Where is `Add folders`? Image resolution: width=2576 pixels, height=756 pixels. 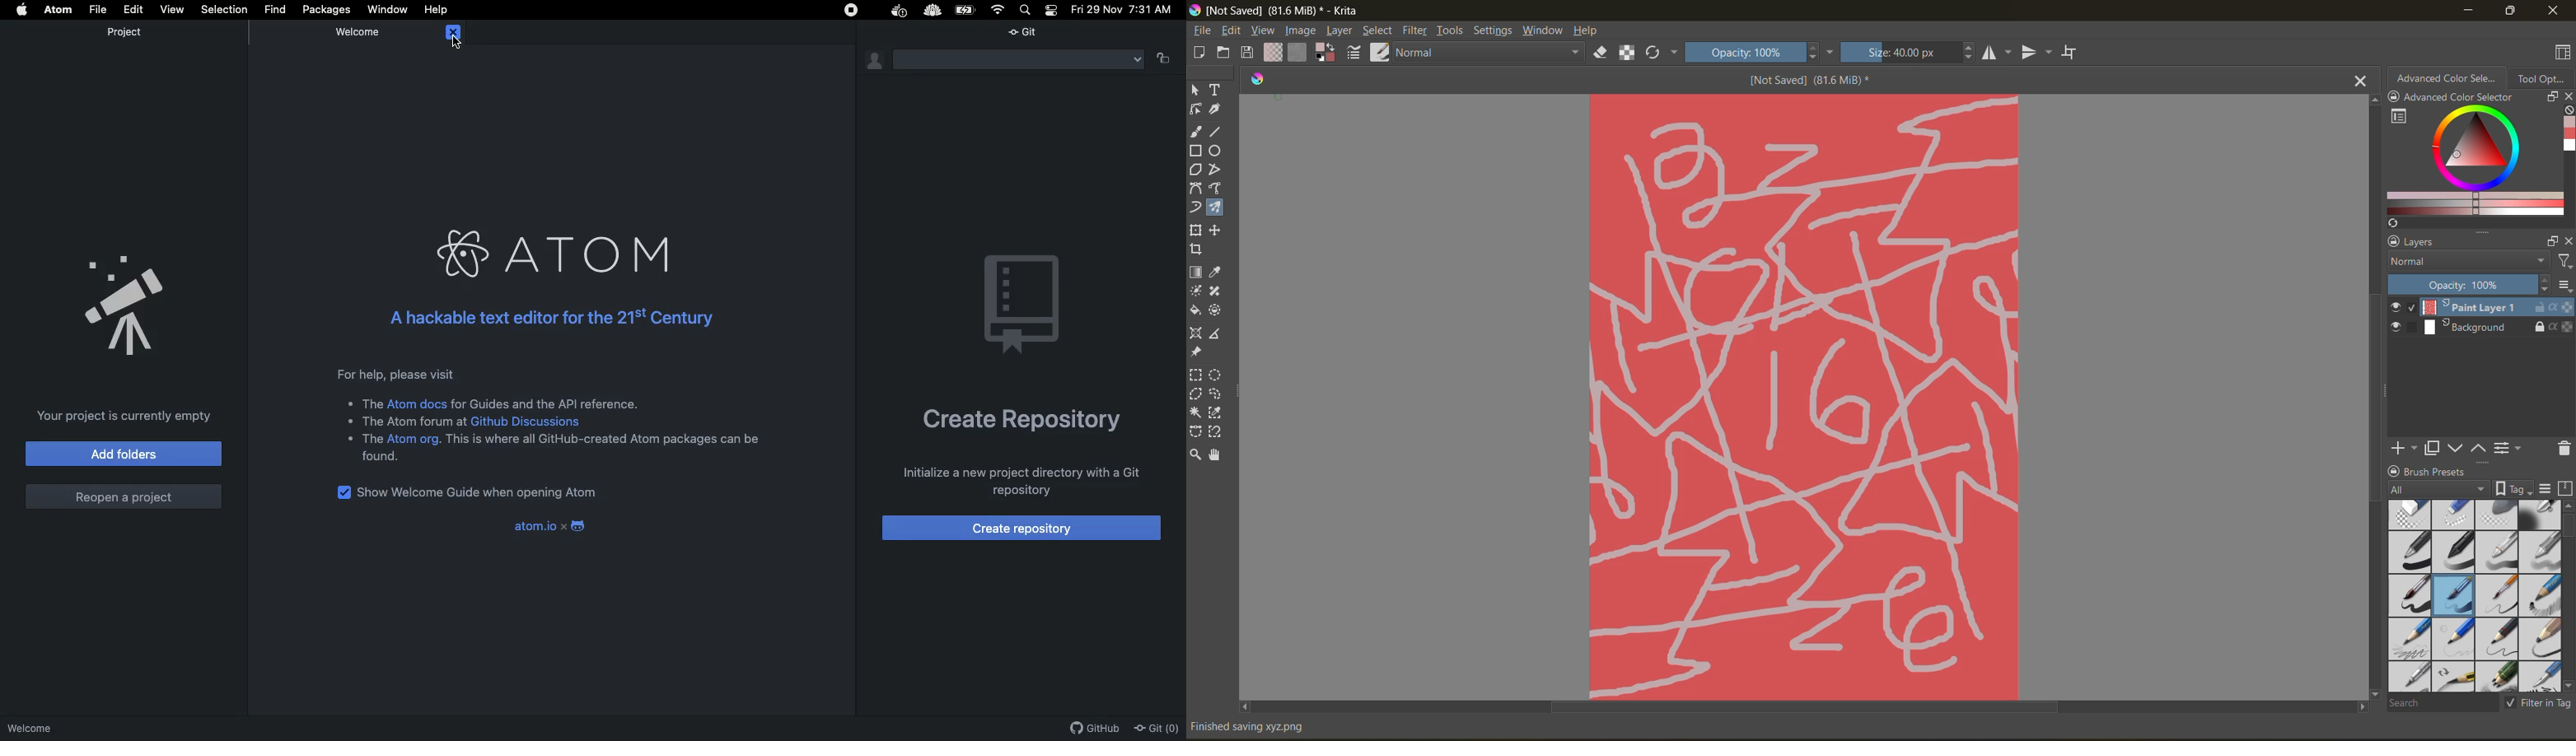
Add folders is located at coordinates (123, 453).